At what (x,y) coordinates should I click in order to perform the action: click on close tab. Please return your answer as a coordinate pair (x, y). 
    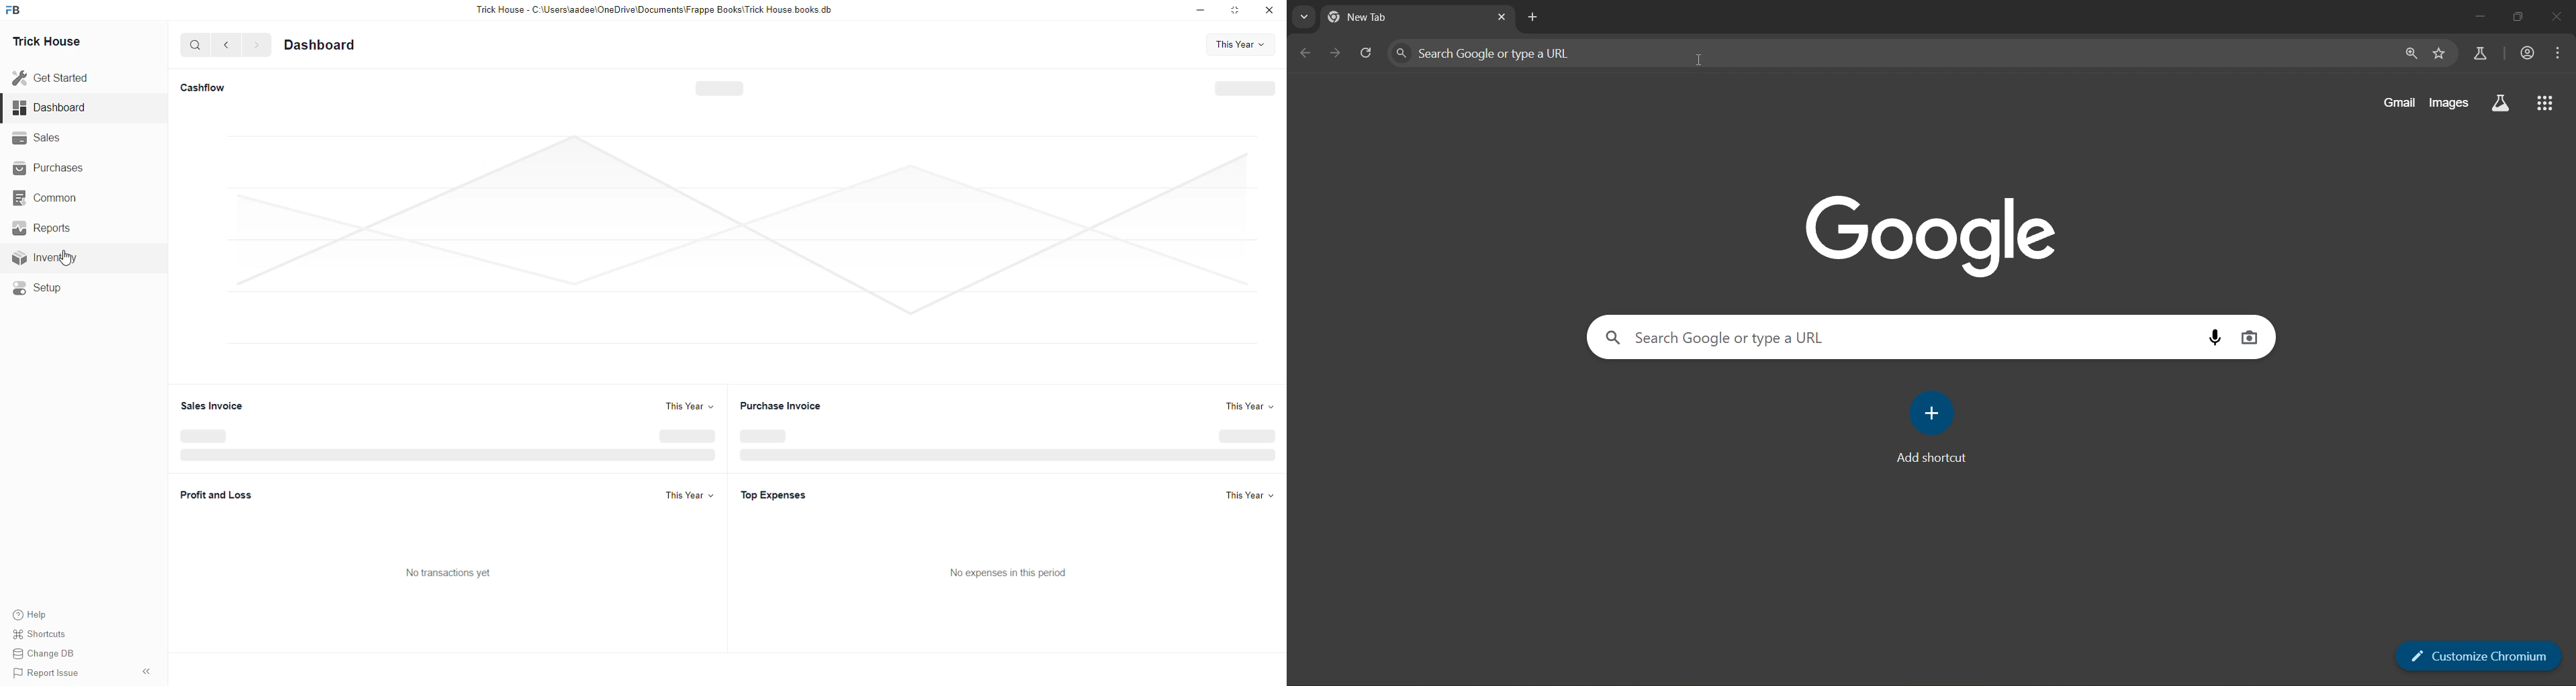
    Looking at the image, I should click on (1503, 17).